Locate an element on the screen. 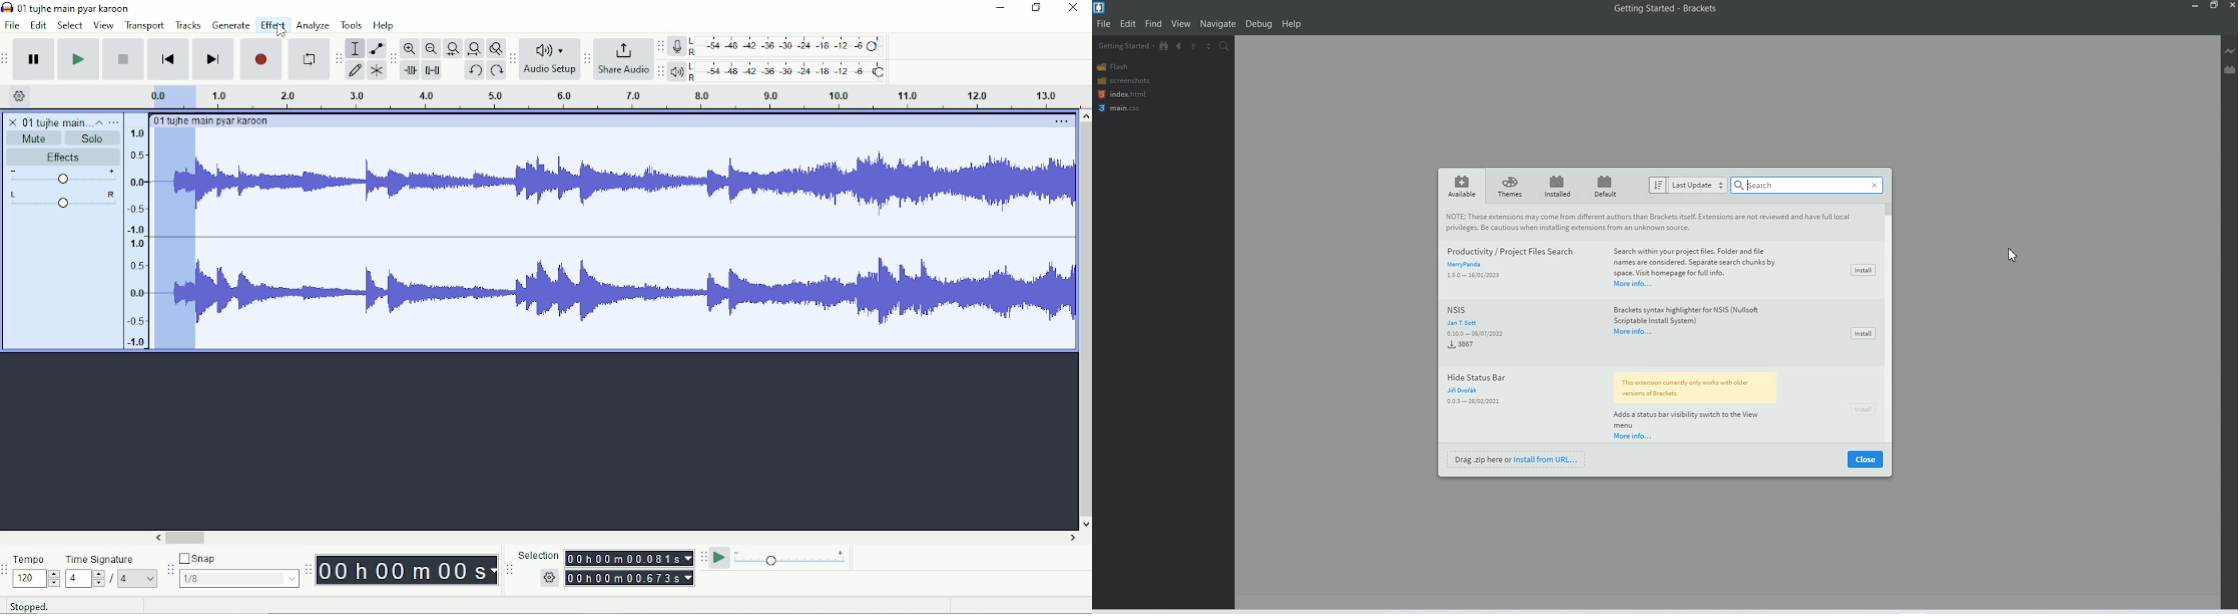 This screenshot has width=2240, height=616. Horizontal scrollbar is located at coordinates (617, 539).